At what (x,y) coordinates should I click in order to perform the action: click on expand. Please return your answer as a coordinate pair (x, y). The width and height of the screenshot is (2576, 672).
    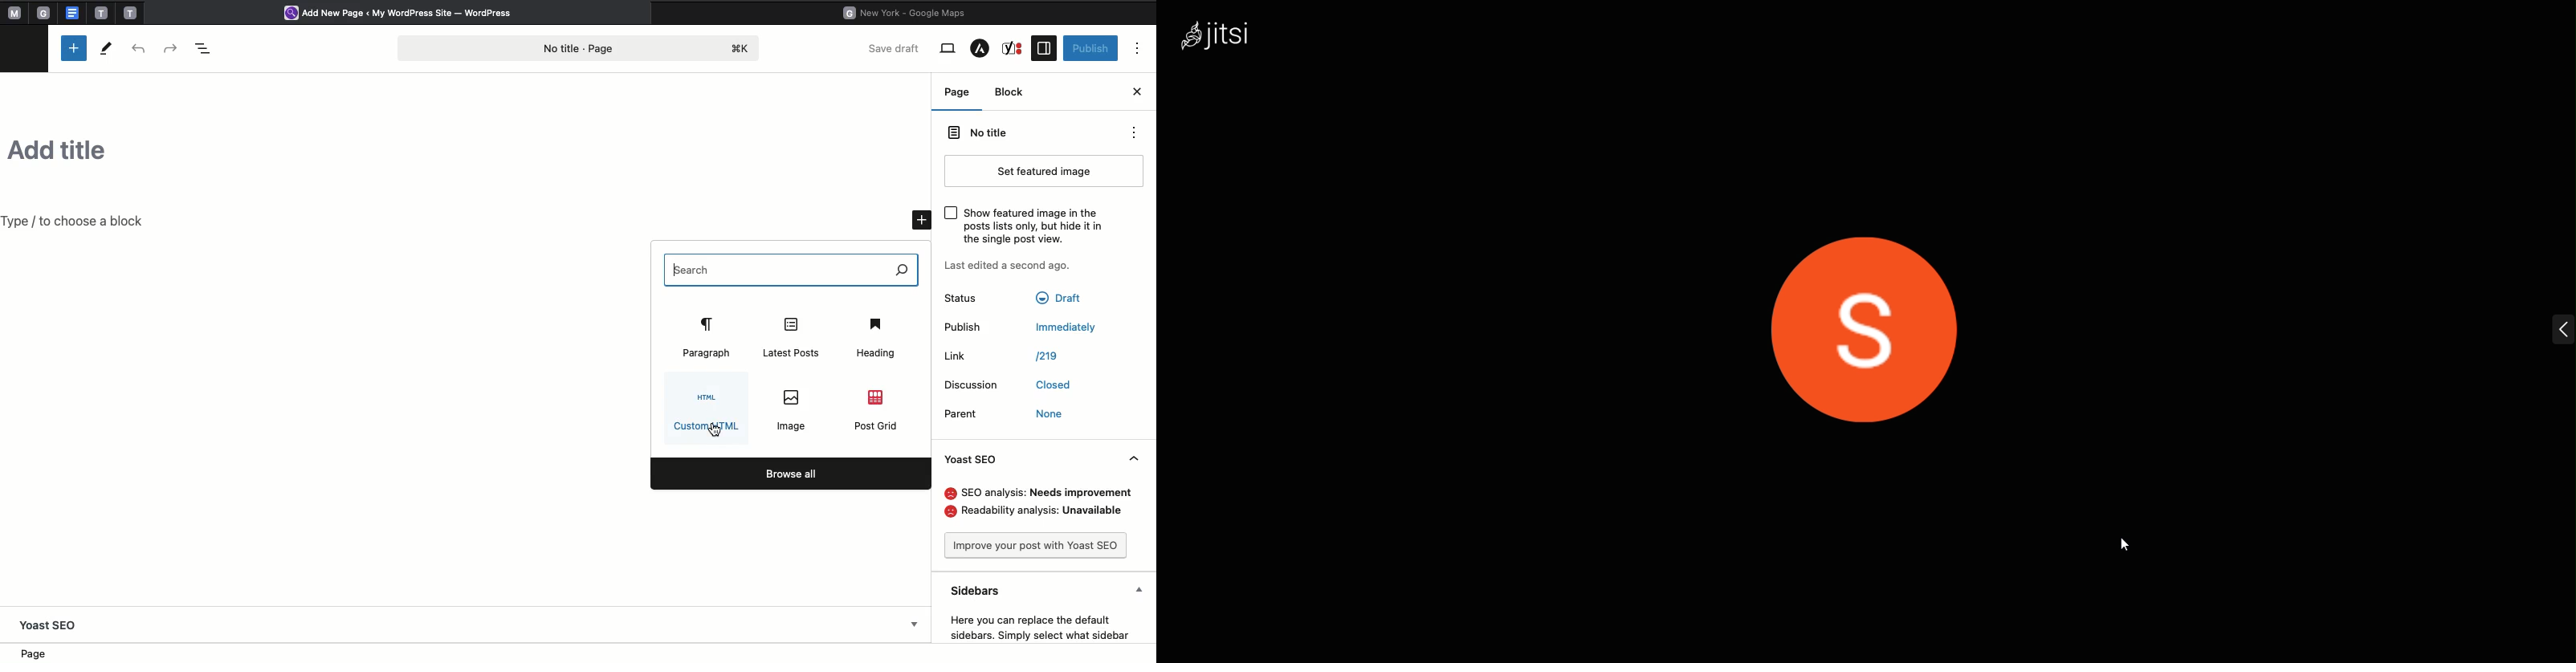
    Looking at the image, I should click on (2541, 339).